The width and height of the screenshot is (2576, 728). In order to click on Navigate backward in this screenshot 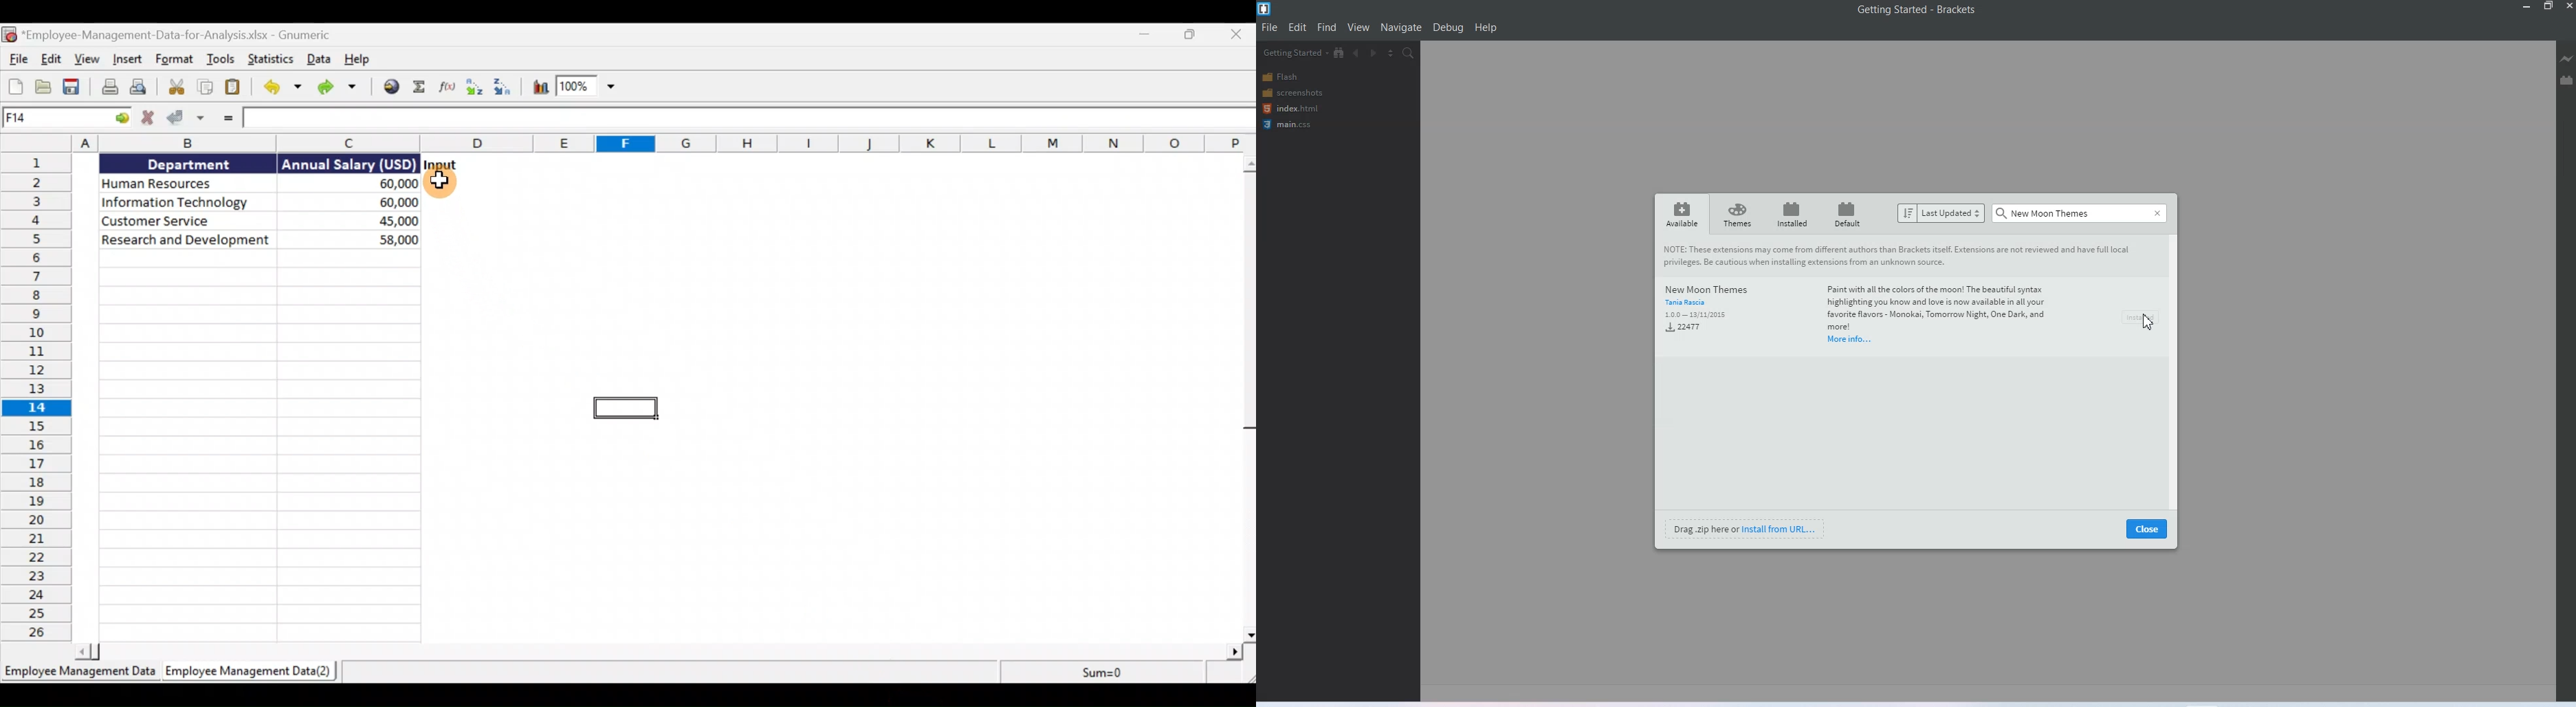, I will do `click(1357, 52)`.